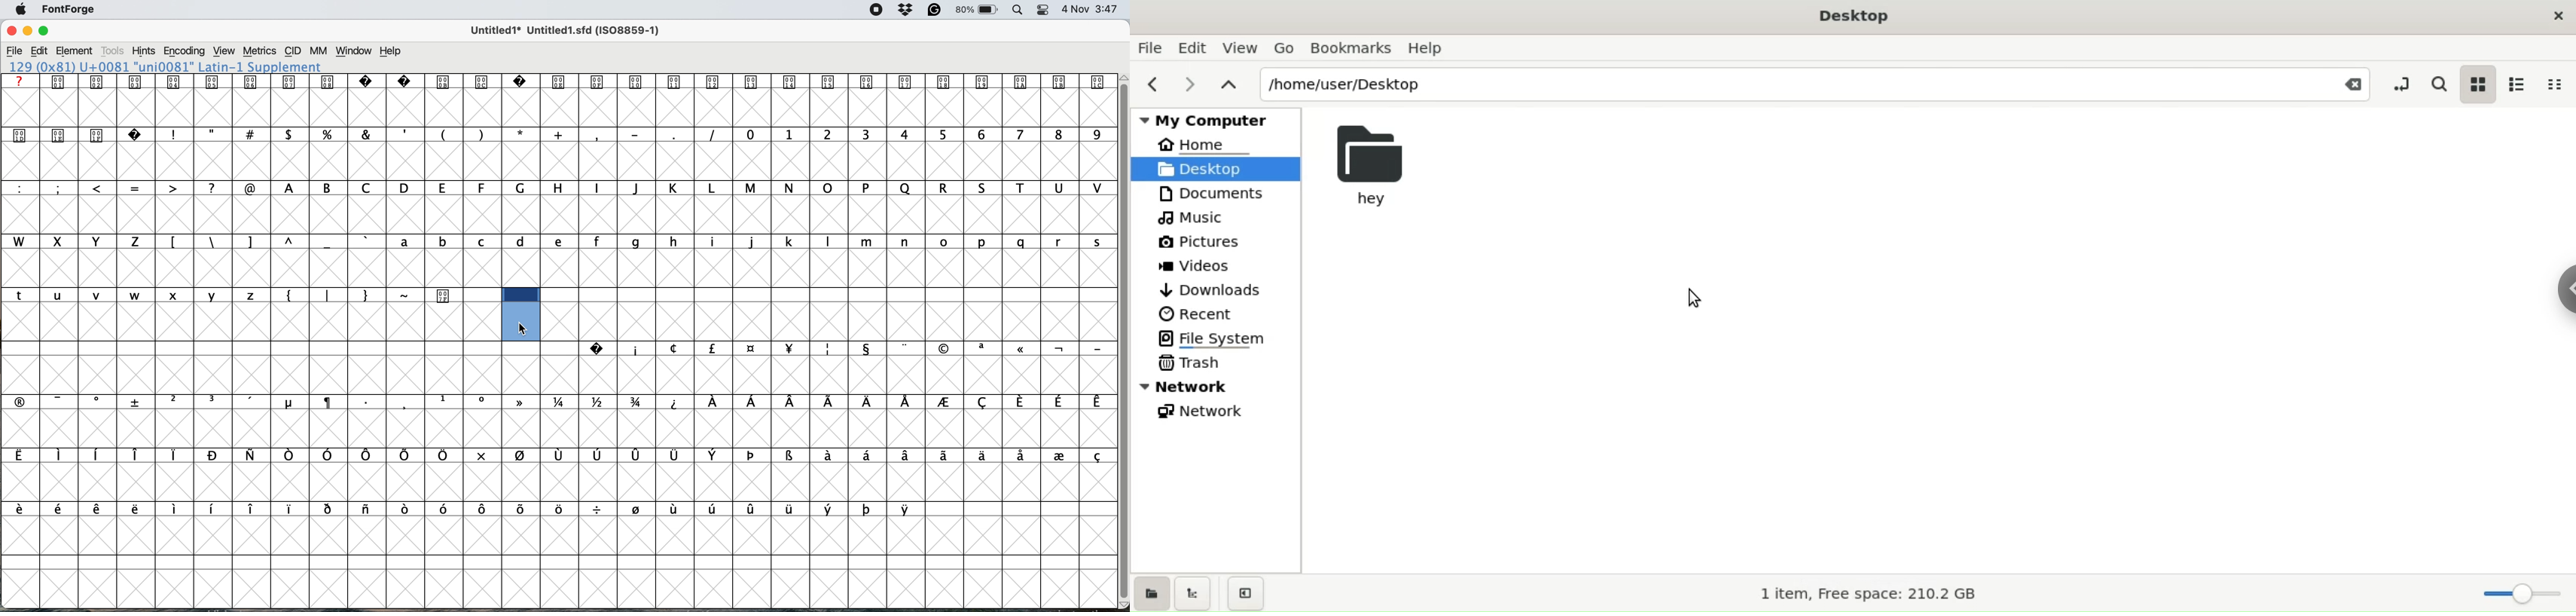 The height and width of the screenshot is (616, 2576). What do you see at coordinates (1200, 265) in the screenshot?
I see `videos` at bounding box center [1200, 265].